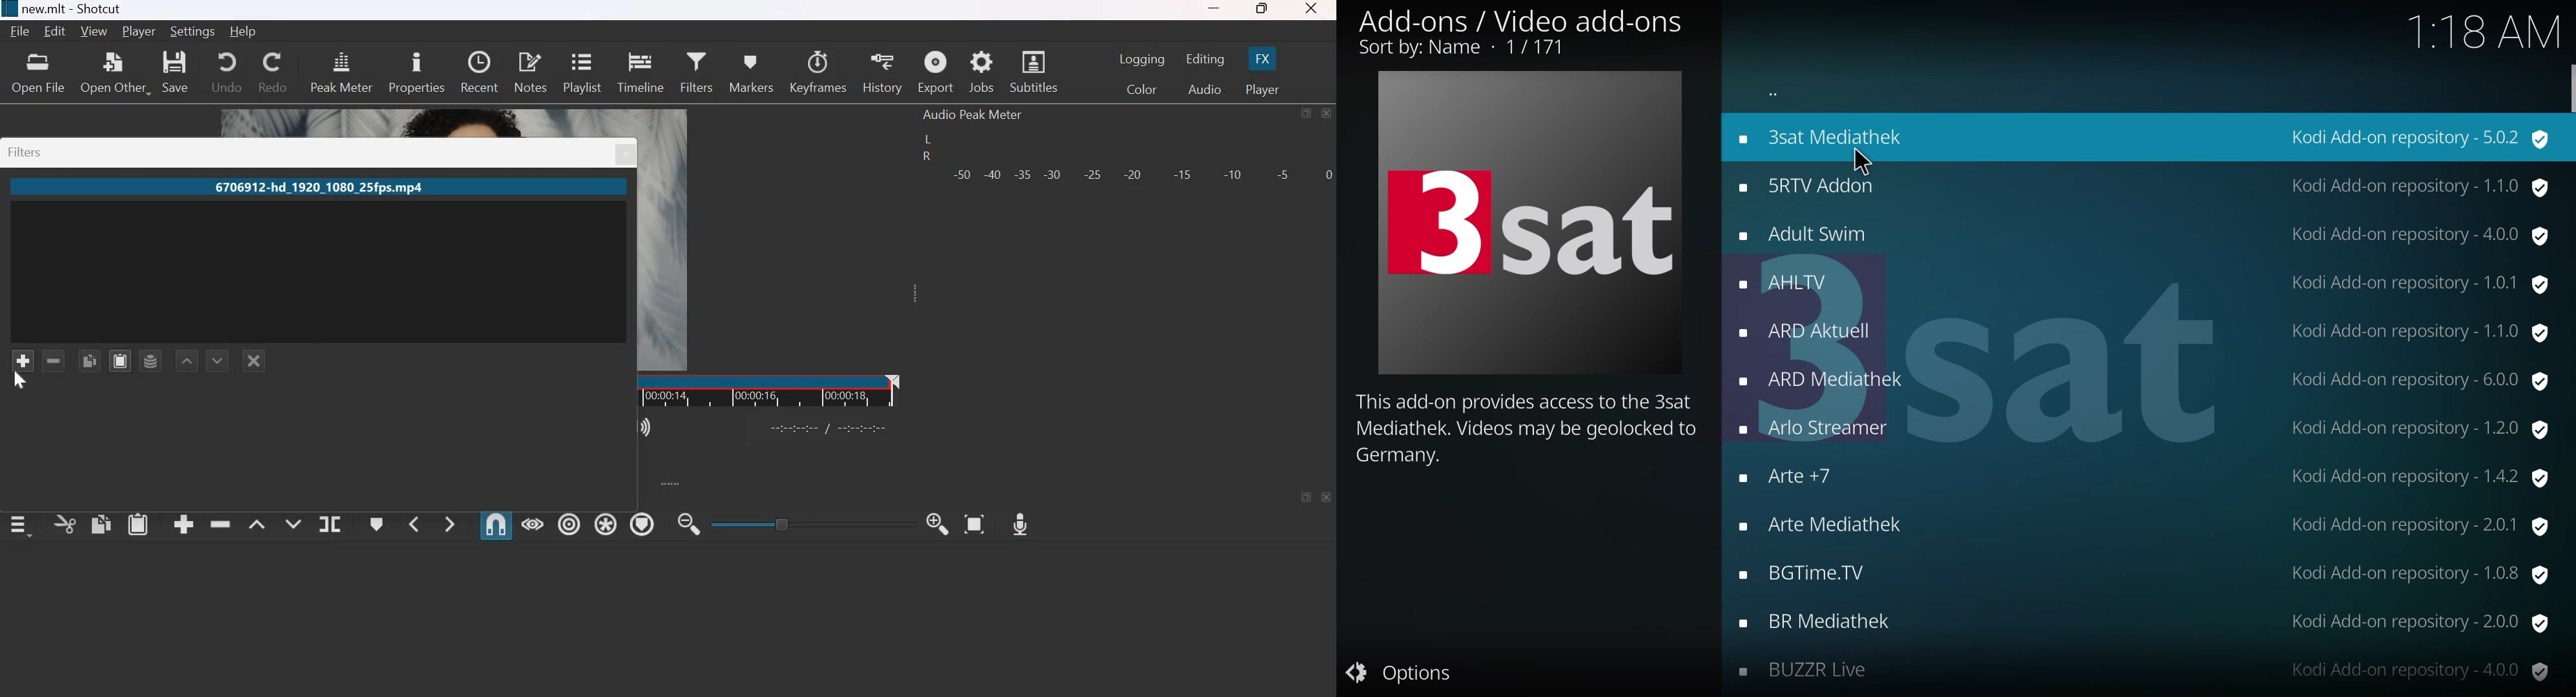 The height and width of the screenshot is (700, 2576). I want to click on markers, so click(750, 73).